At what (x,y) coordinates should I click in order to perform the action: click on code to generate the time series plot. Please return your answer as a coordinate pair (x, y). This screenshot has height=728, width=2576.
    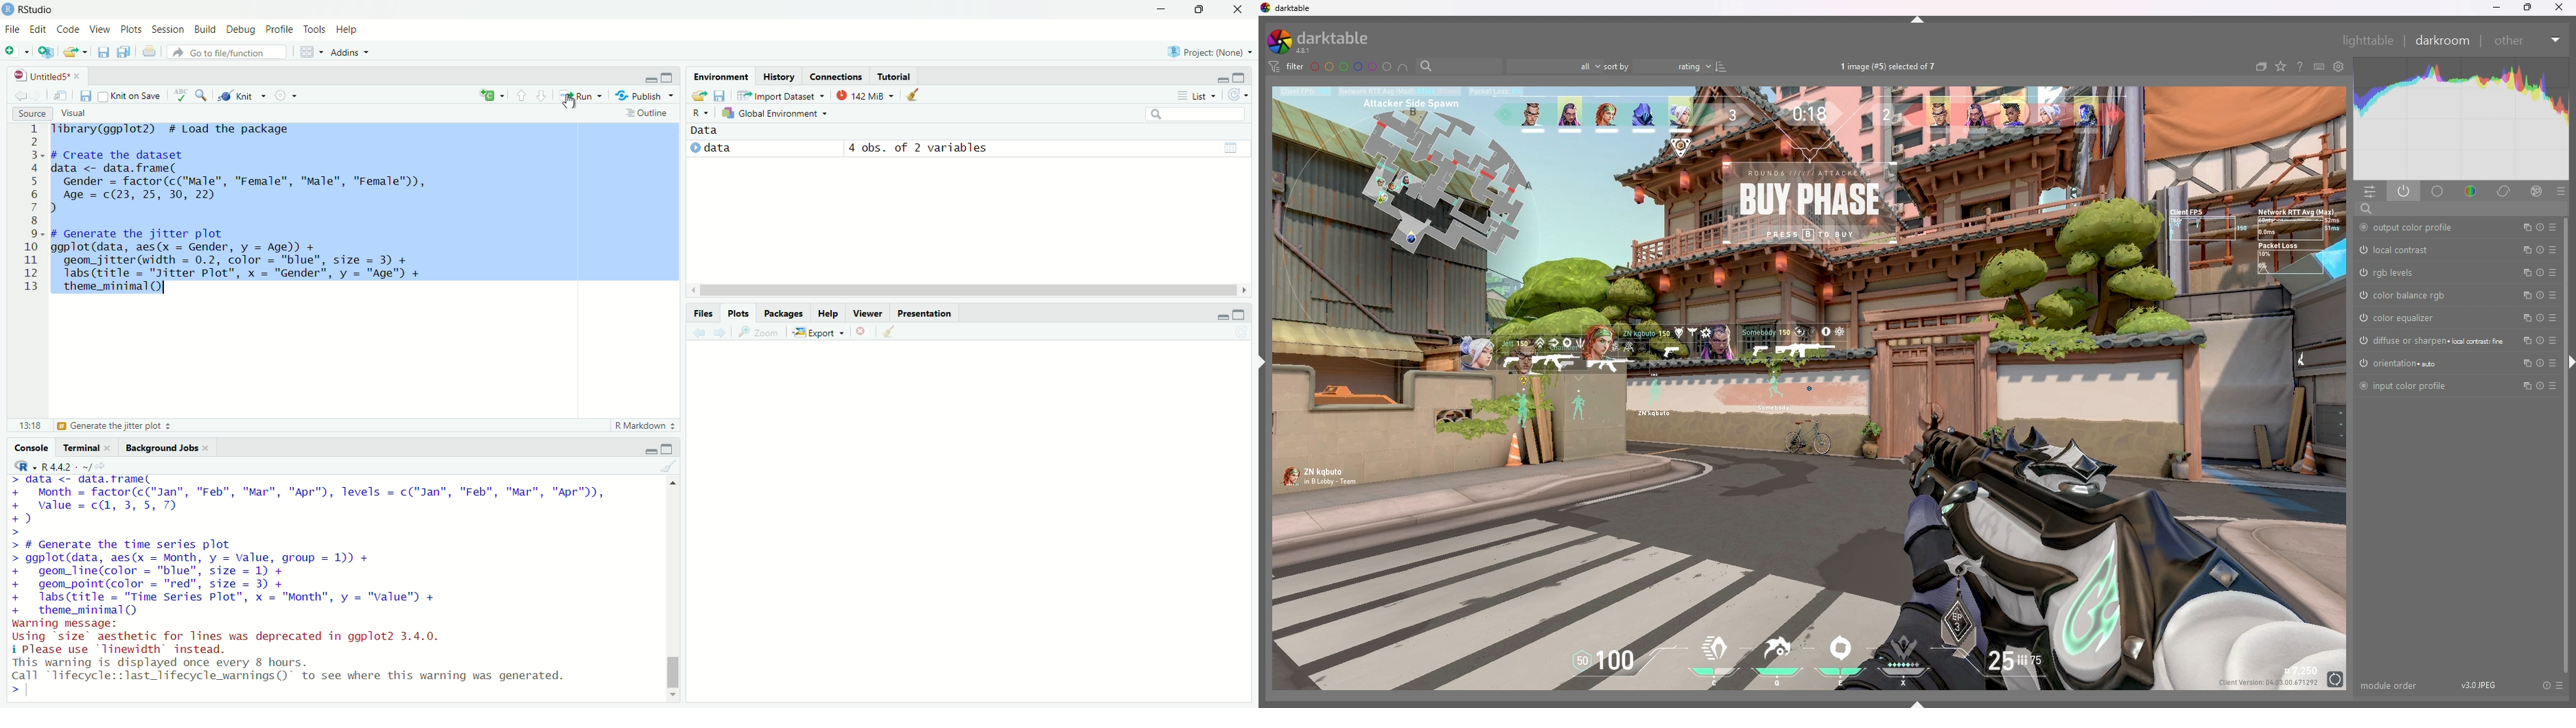
    Looking at the image, I should click on (250, 578).